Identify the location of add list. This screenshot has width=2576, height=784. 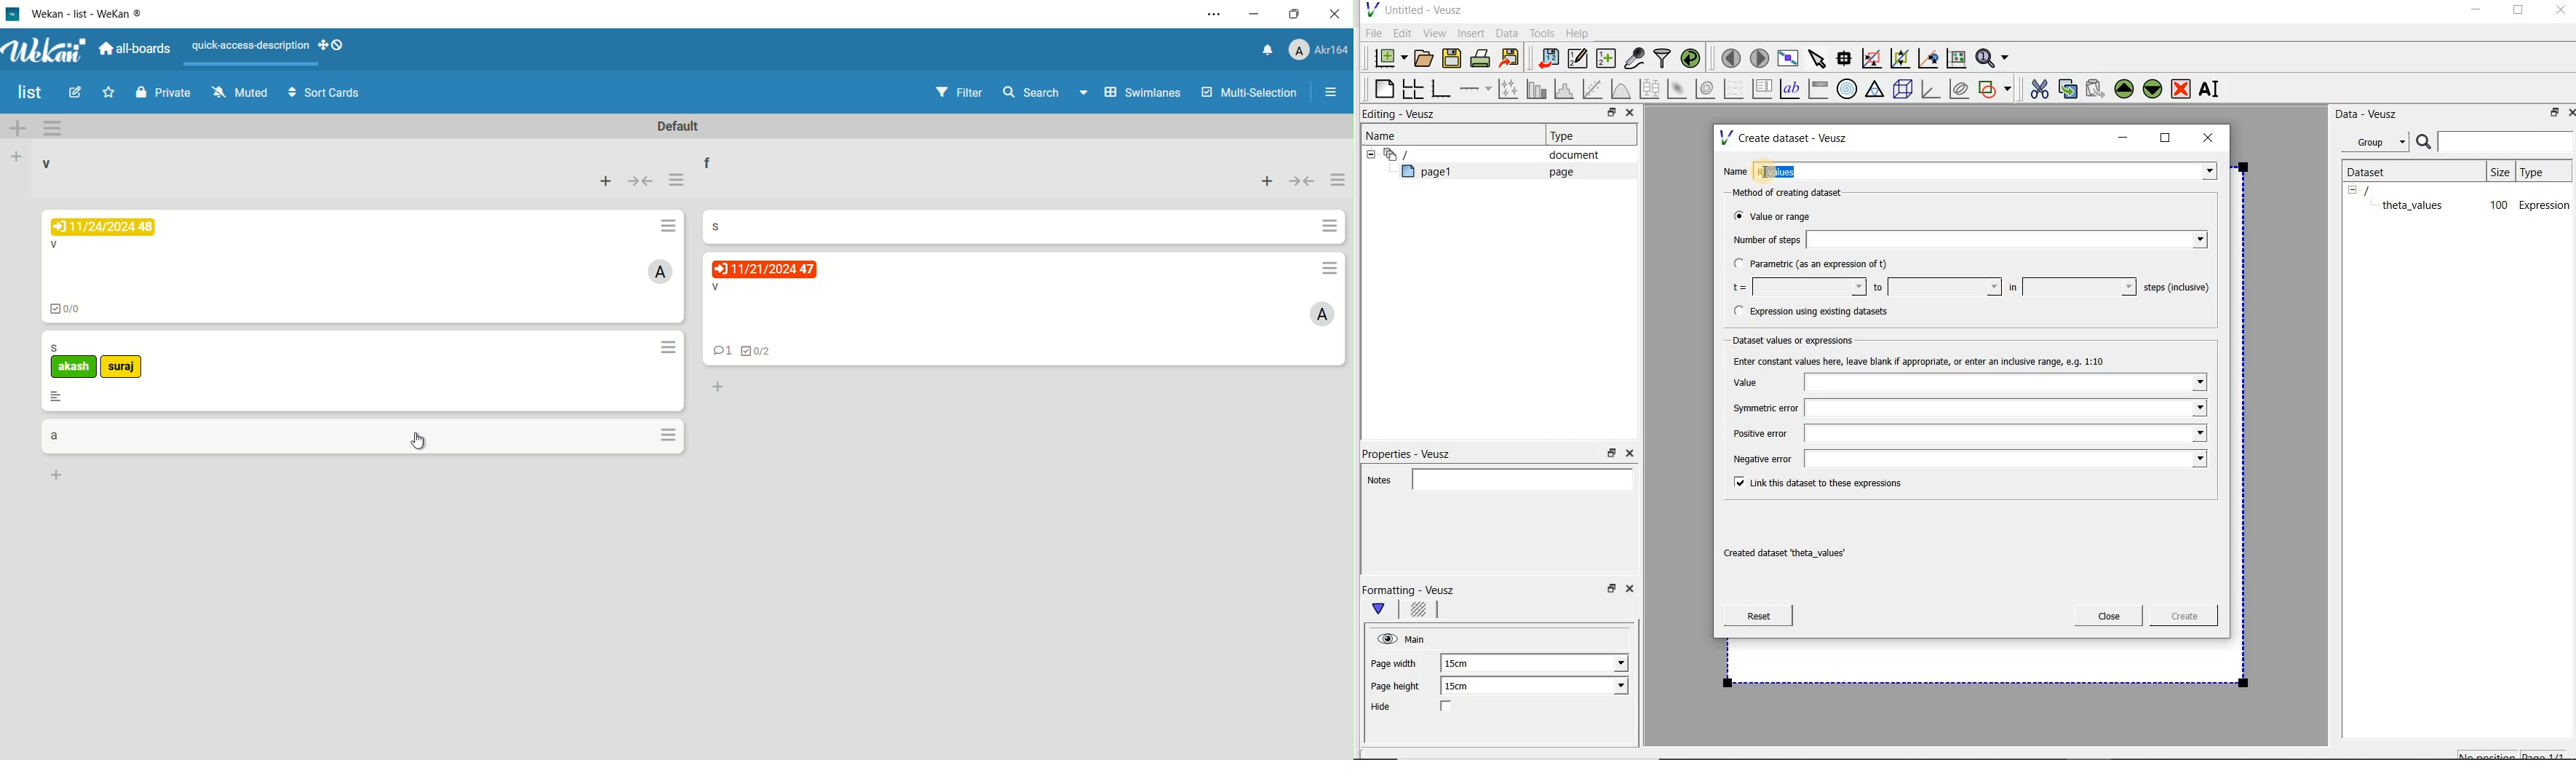
(16, 158).